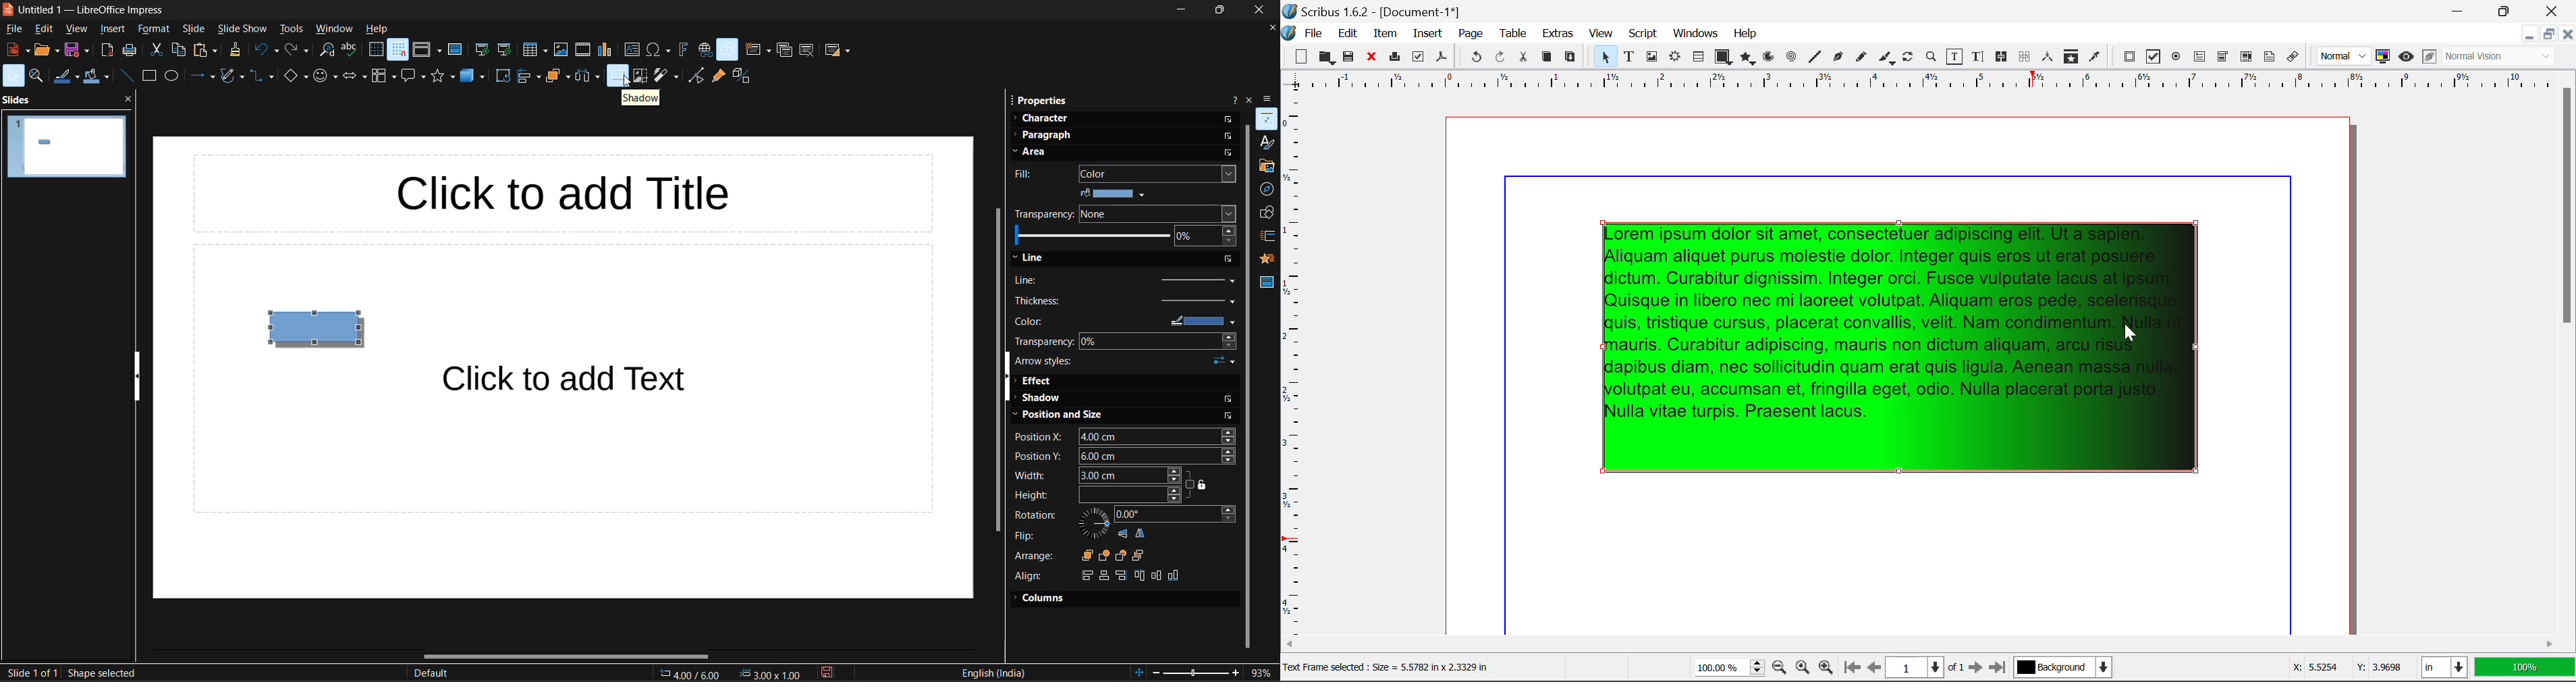 Image resolution: width=2576 pixels, height=700 pixels. I want to click on Gradient applied to text, so click(1908, 351).